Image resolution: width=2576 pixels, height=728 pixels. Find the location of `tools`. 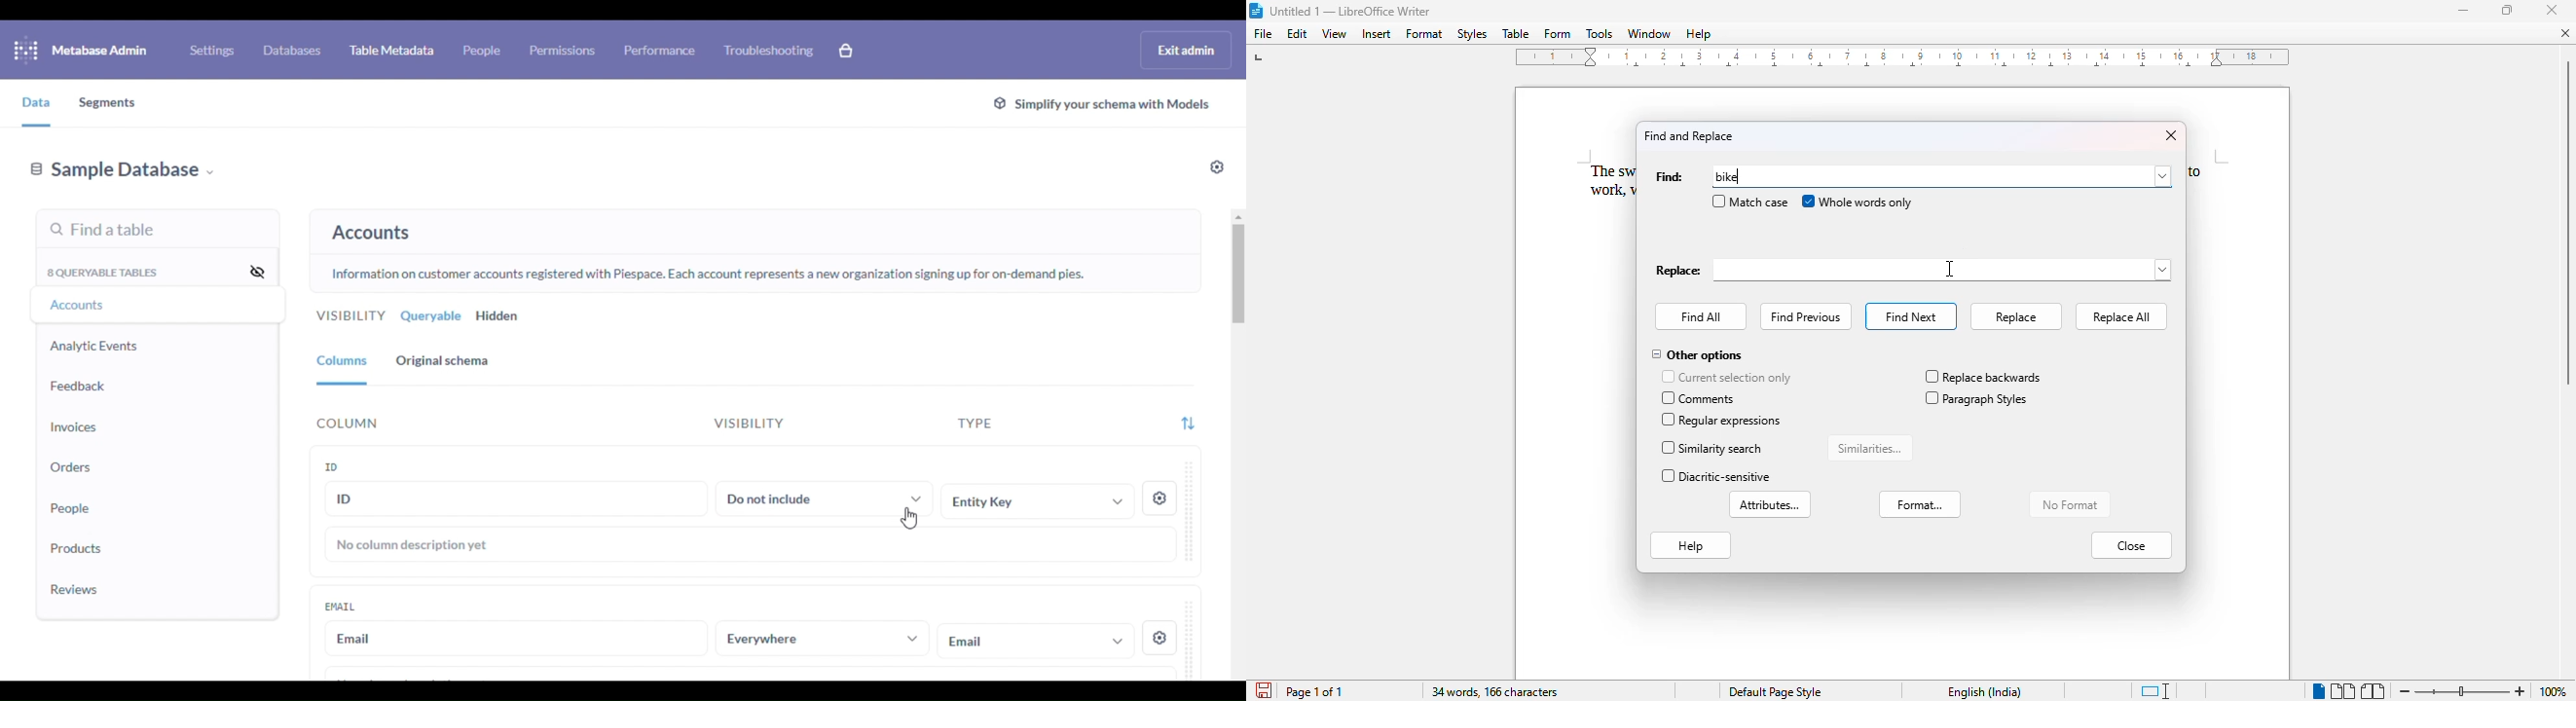

tools is located at coordinates (1601, 34).